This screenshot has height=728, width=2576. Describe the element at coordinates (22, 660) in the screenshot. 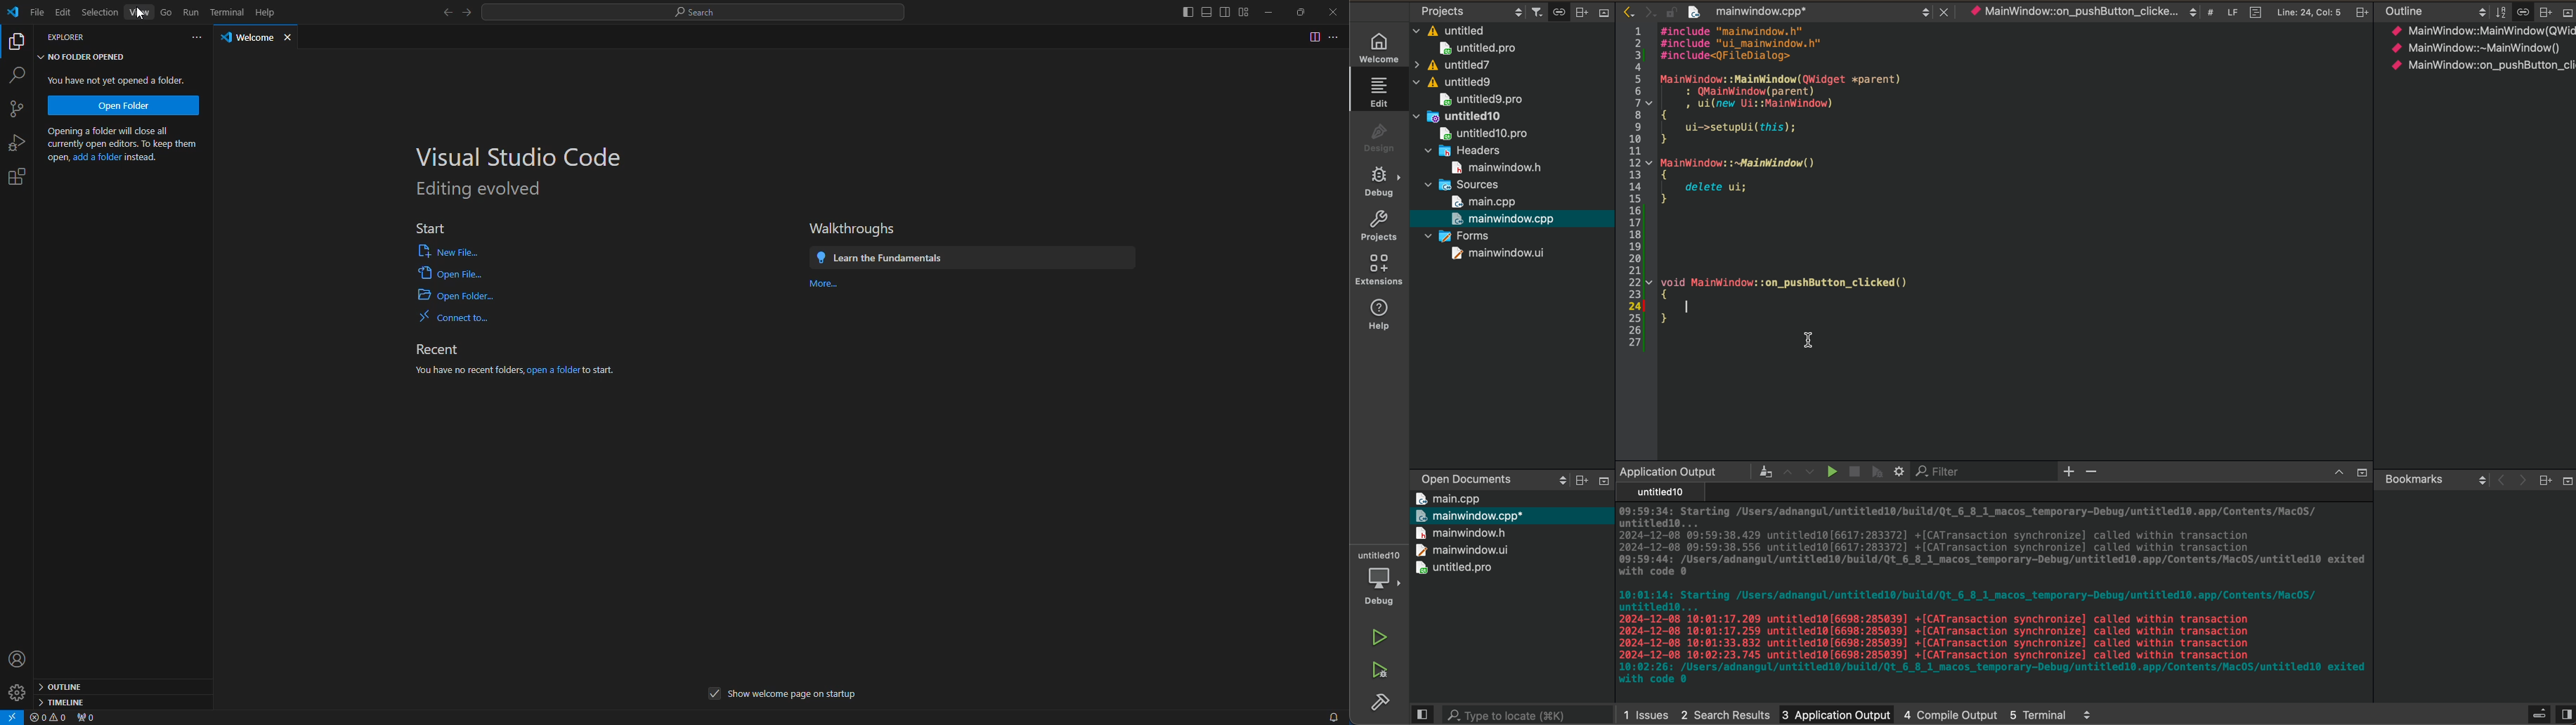

I see `profile` at that location.